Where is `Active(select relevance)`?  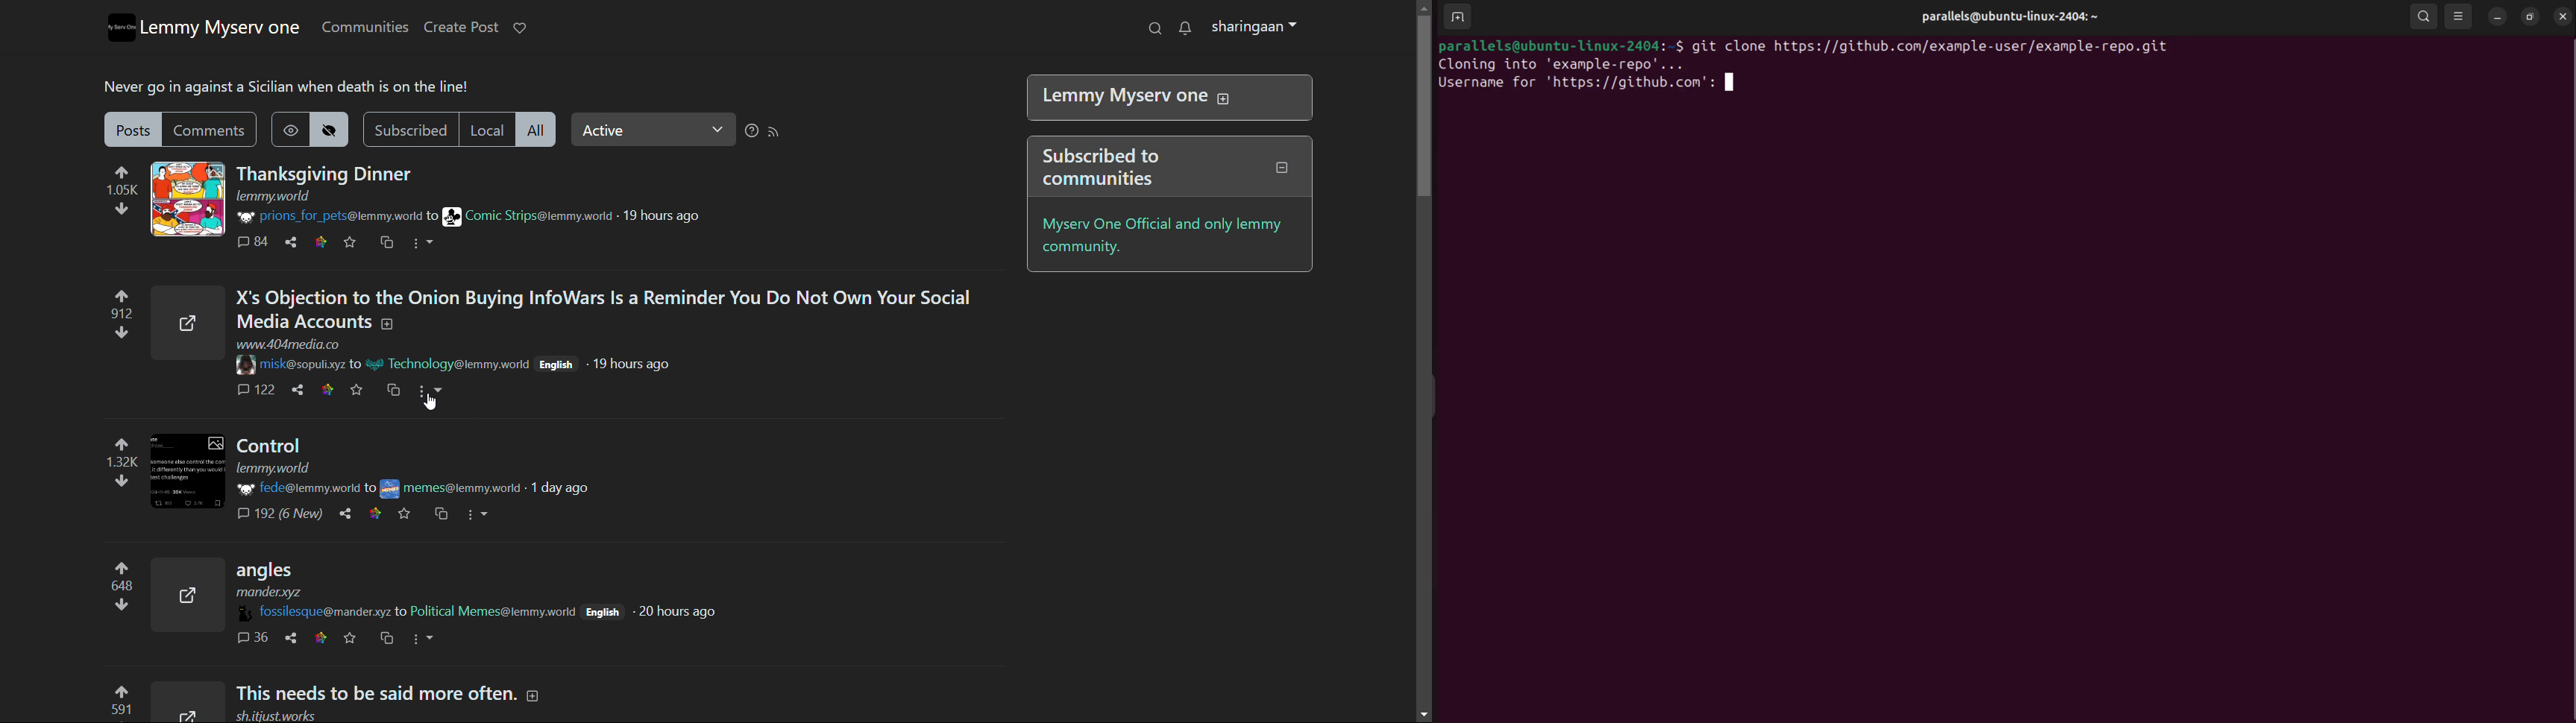 Active(select relevance) is located at coordinates (654, 130).